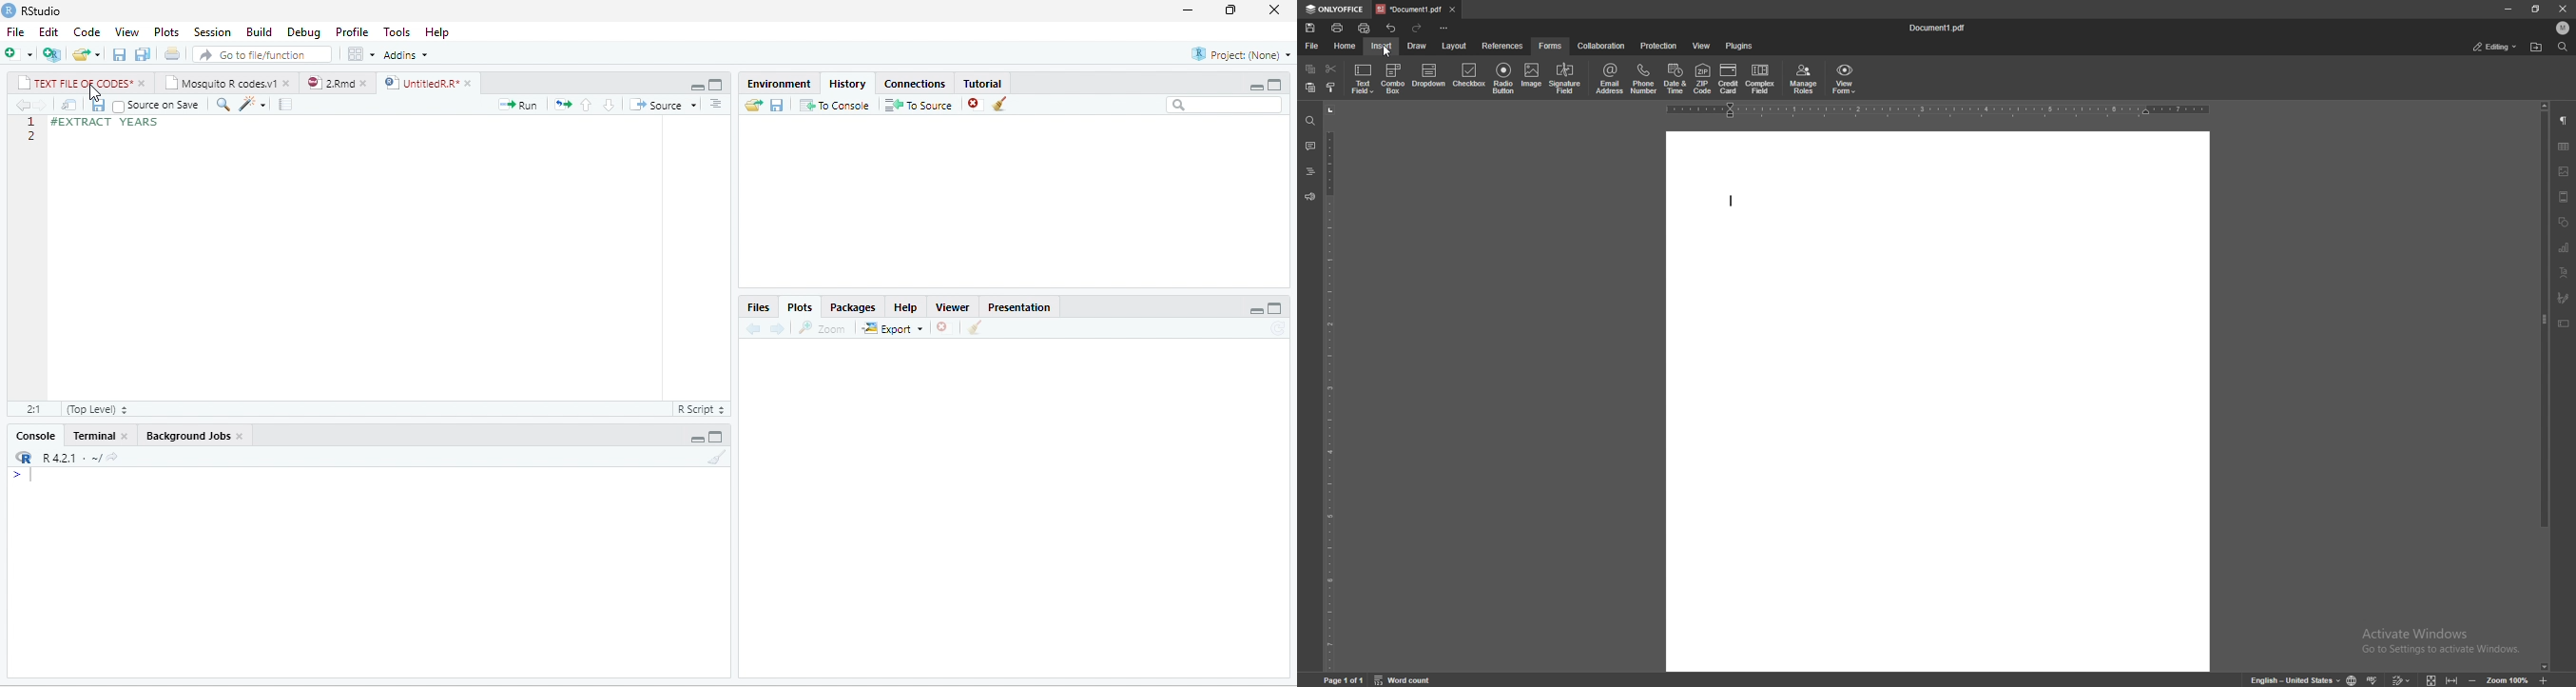 This screenshot has width=2576, height=700. What do you see at coordinates (1310, 69) in the screenshot?
I see `copy` at bounding box center [1310, 69].